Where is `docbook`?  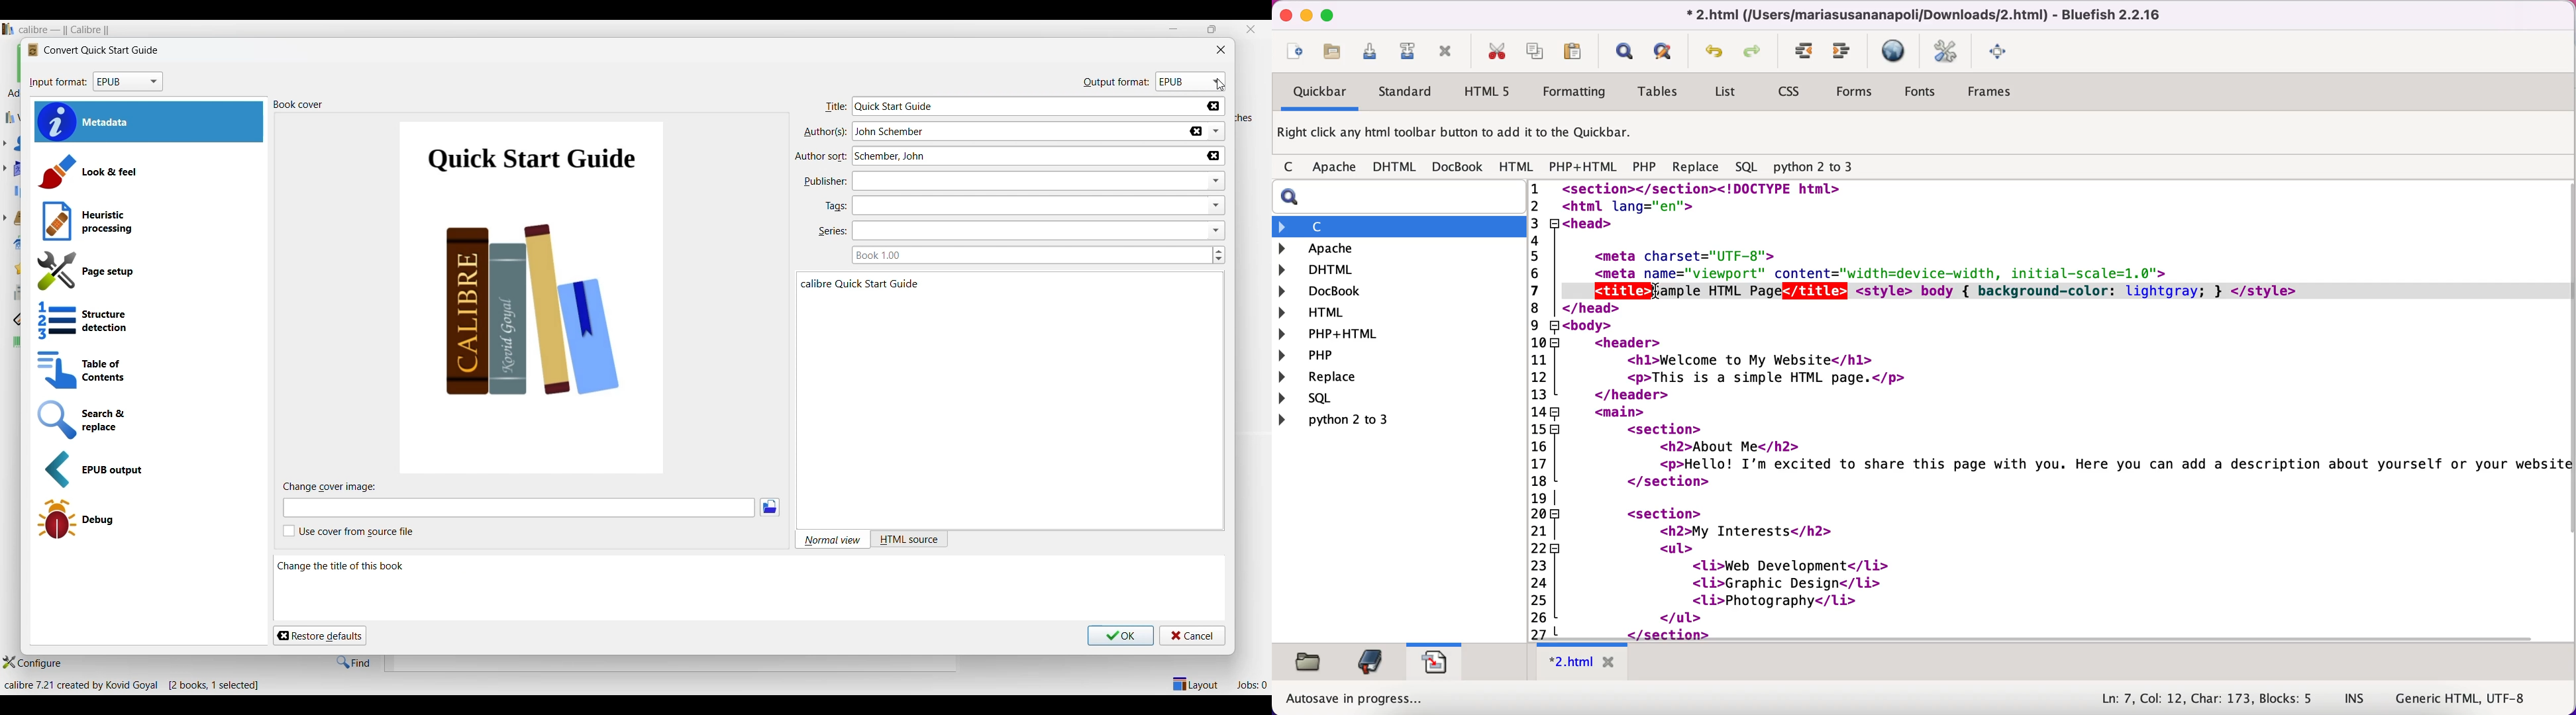 docbook is located at coordinates (1328, 292).